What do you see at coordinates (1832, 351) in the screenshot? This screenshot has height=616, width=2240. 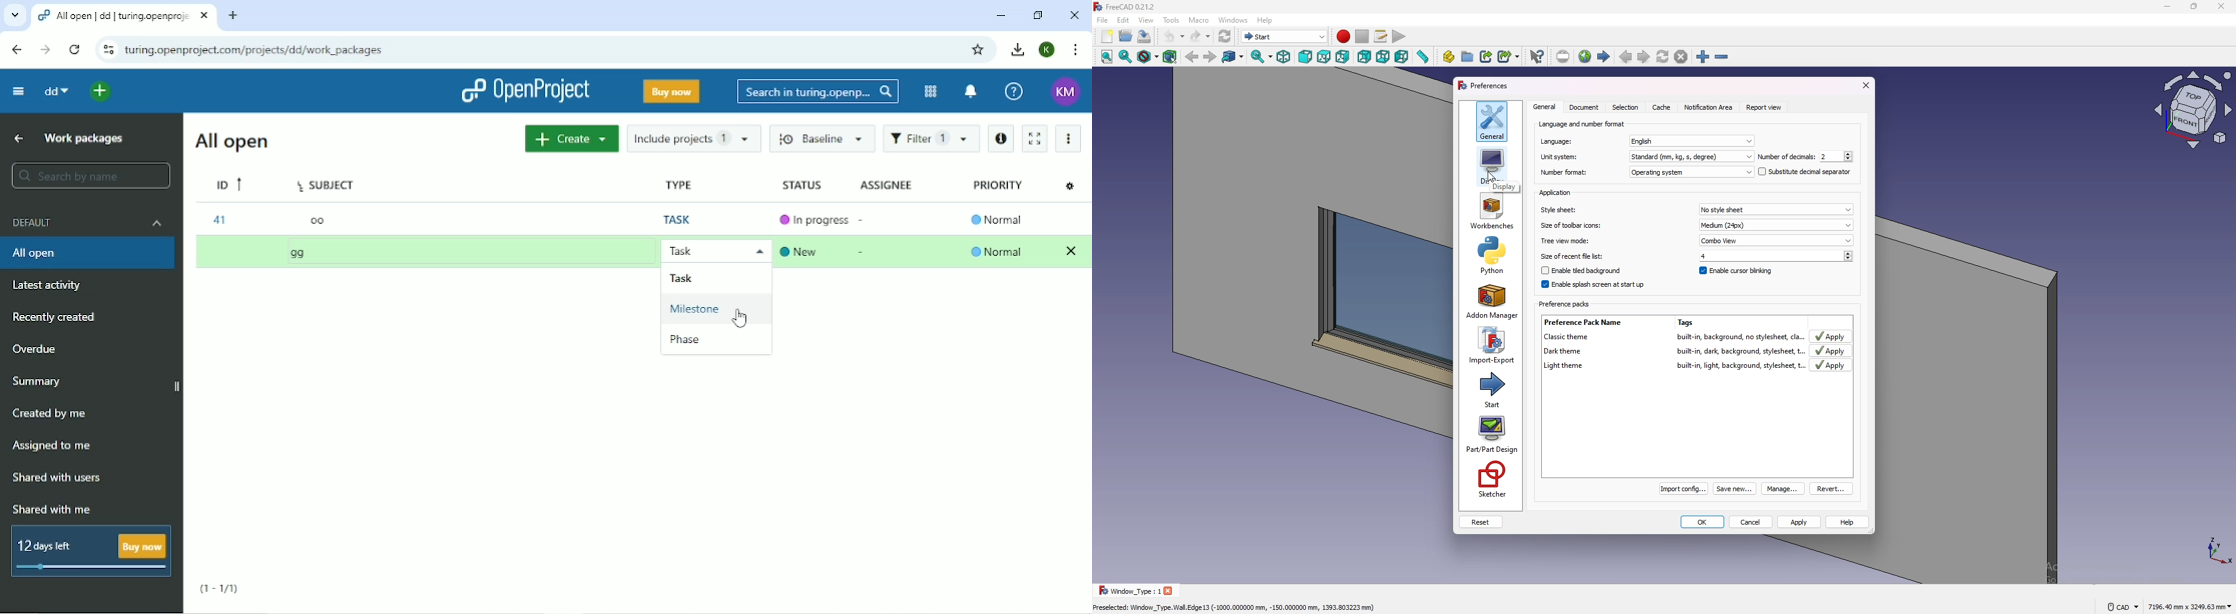 I see `Apply` at bounding box center [1832, 351].